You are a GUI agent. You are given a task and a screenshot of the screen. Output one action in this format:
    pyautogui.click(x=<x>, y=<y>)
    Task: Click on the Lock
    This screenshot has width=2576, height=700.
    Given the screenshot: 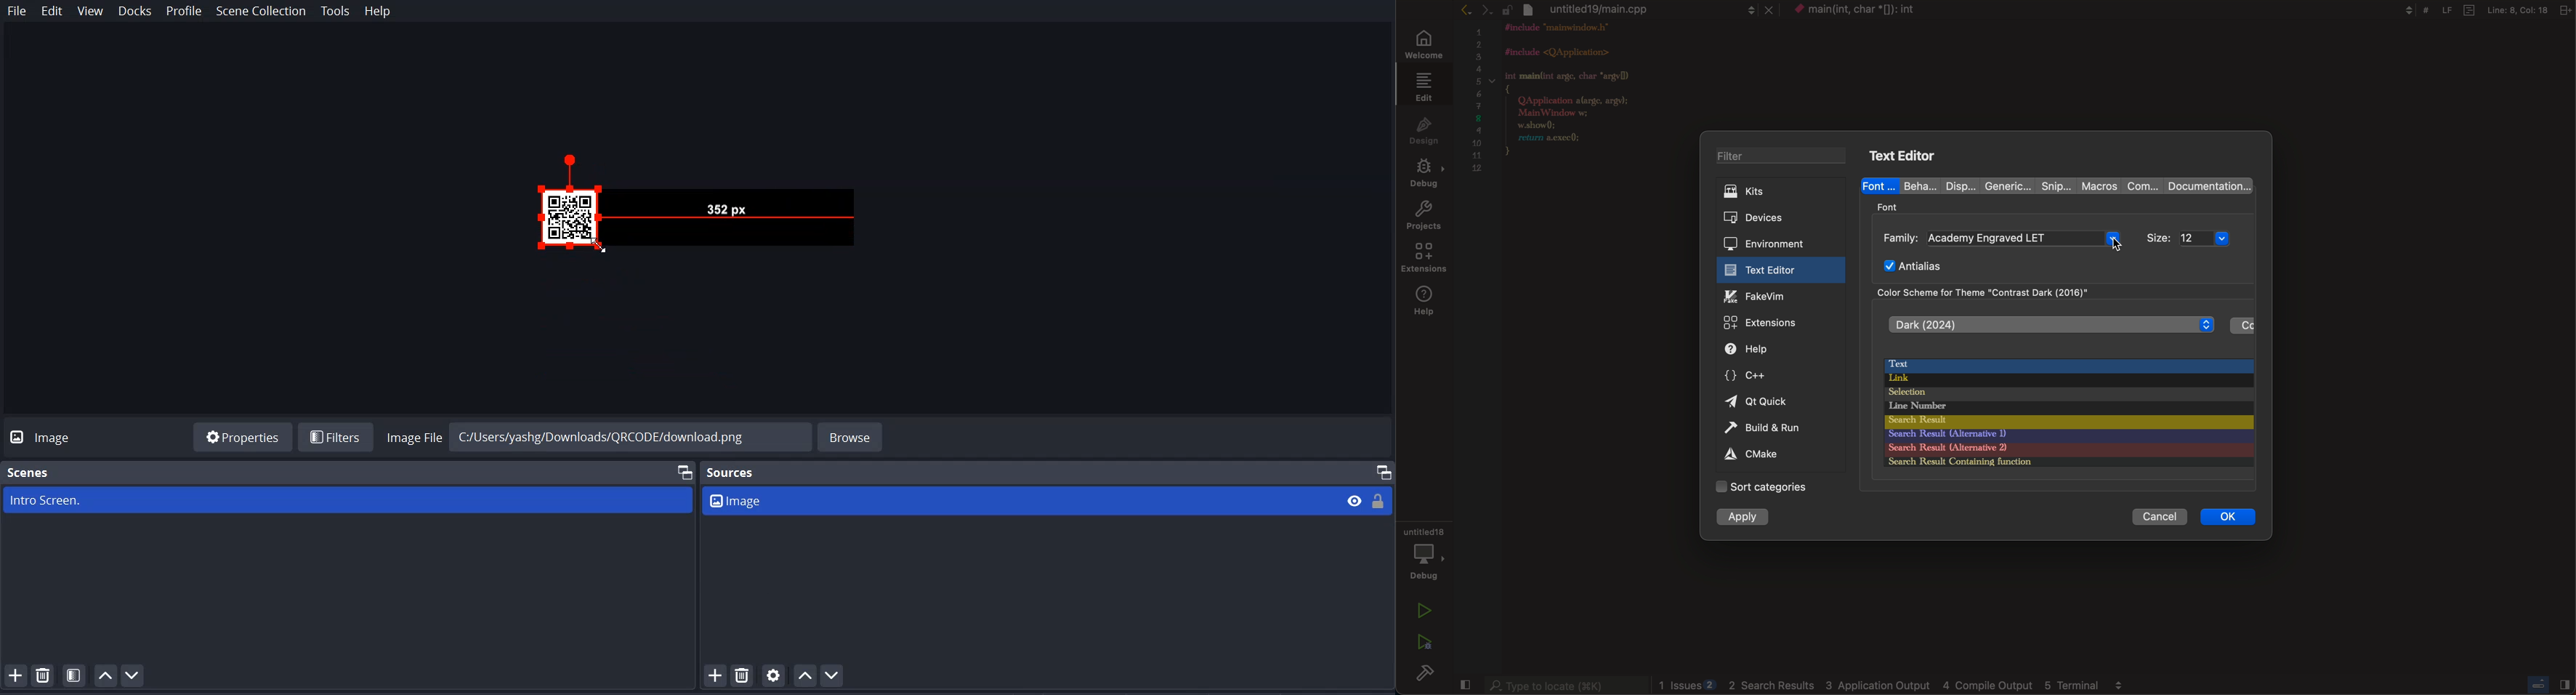 What is the action you would take?
    pyautogui.click(x=1380, y=499)
    